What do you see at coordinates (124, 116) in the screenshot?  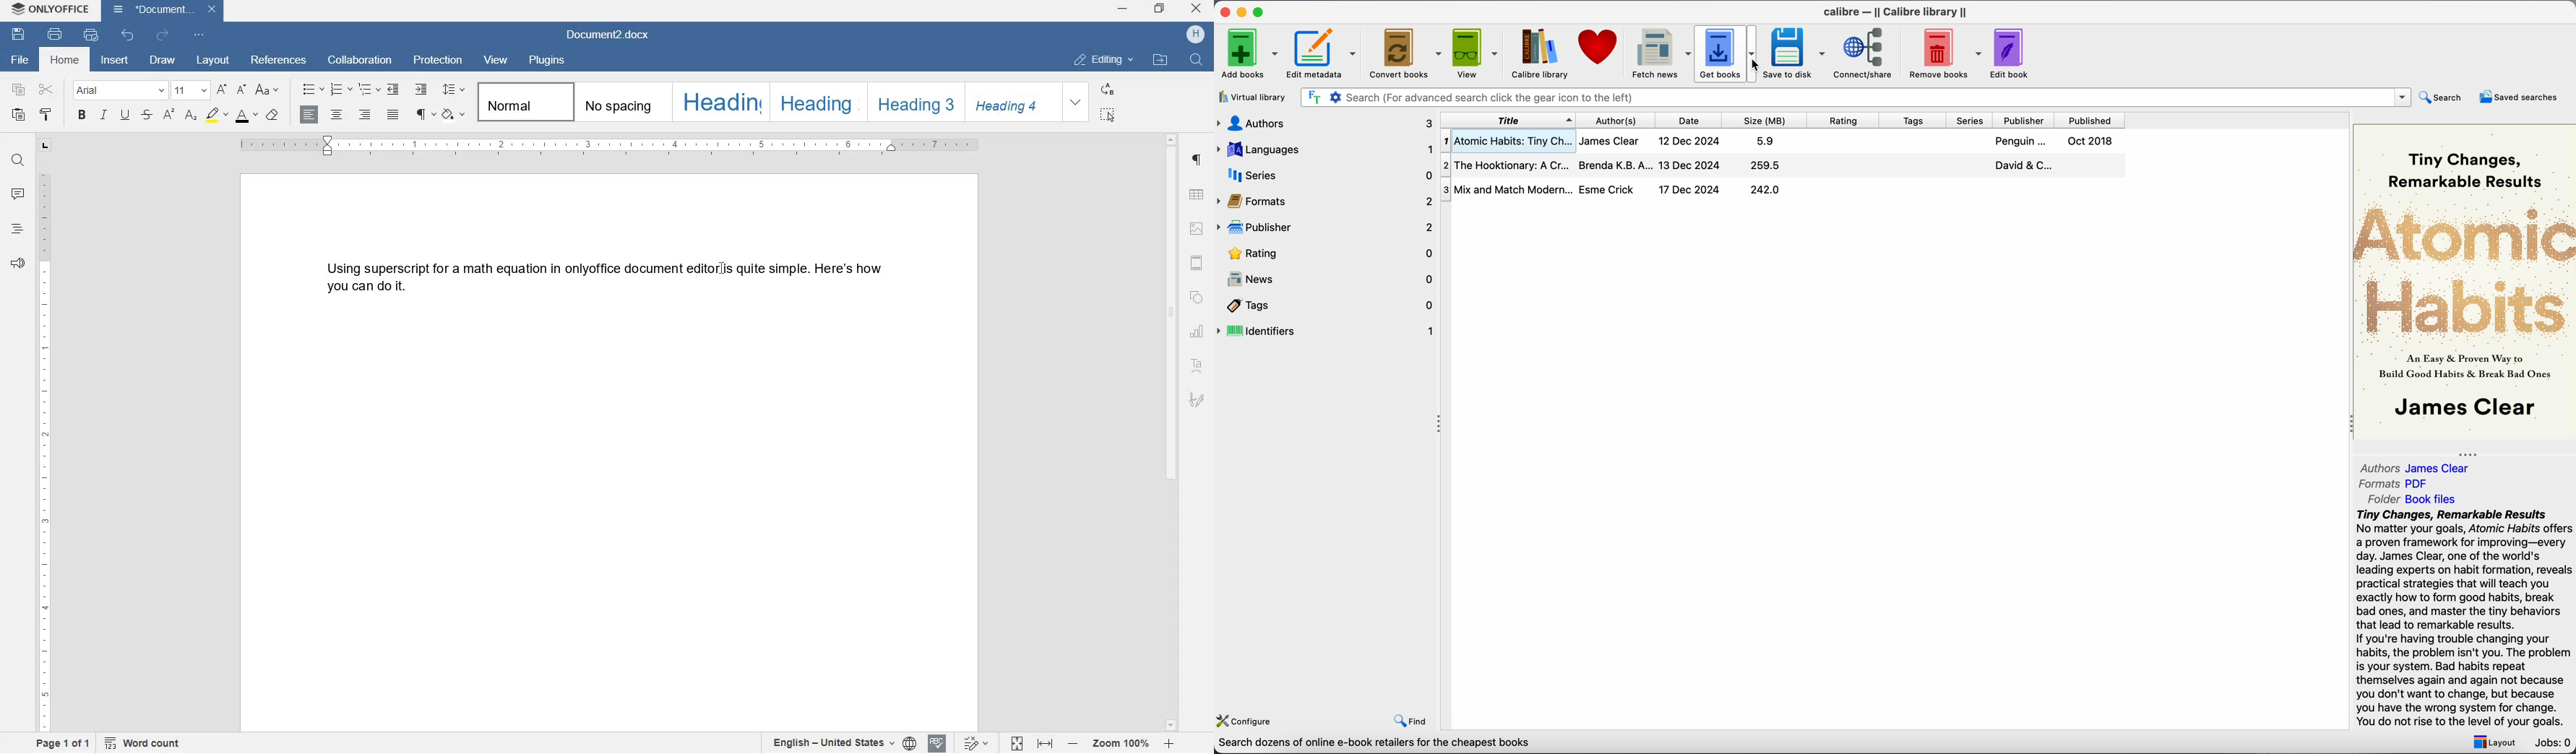 I see `underline` at bounding box center [124, 116].